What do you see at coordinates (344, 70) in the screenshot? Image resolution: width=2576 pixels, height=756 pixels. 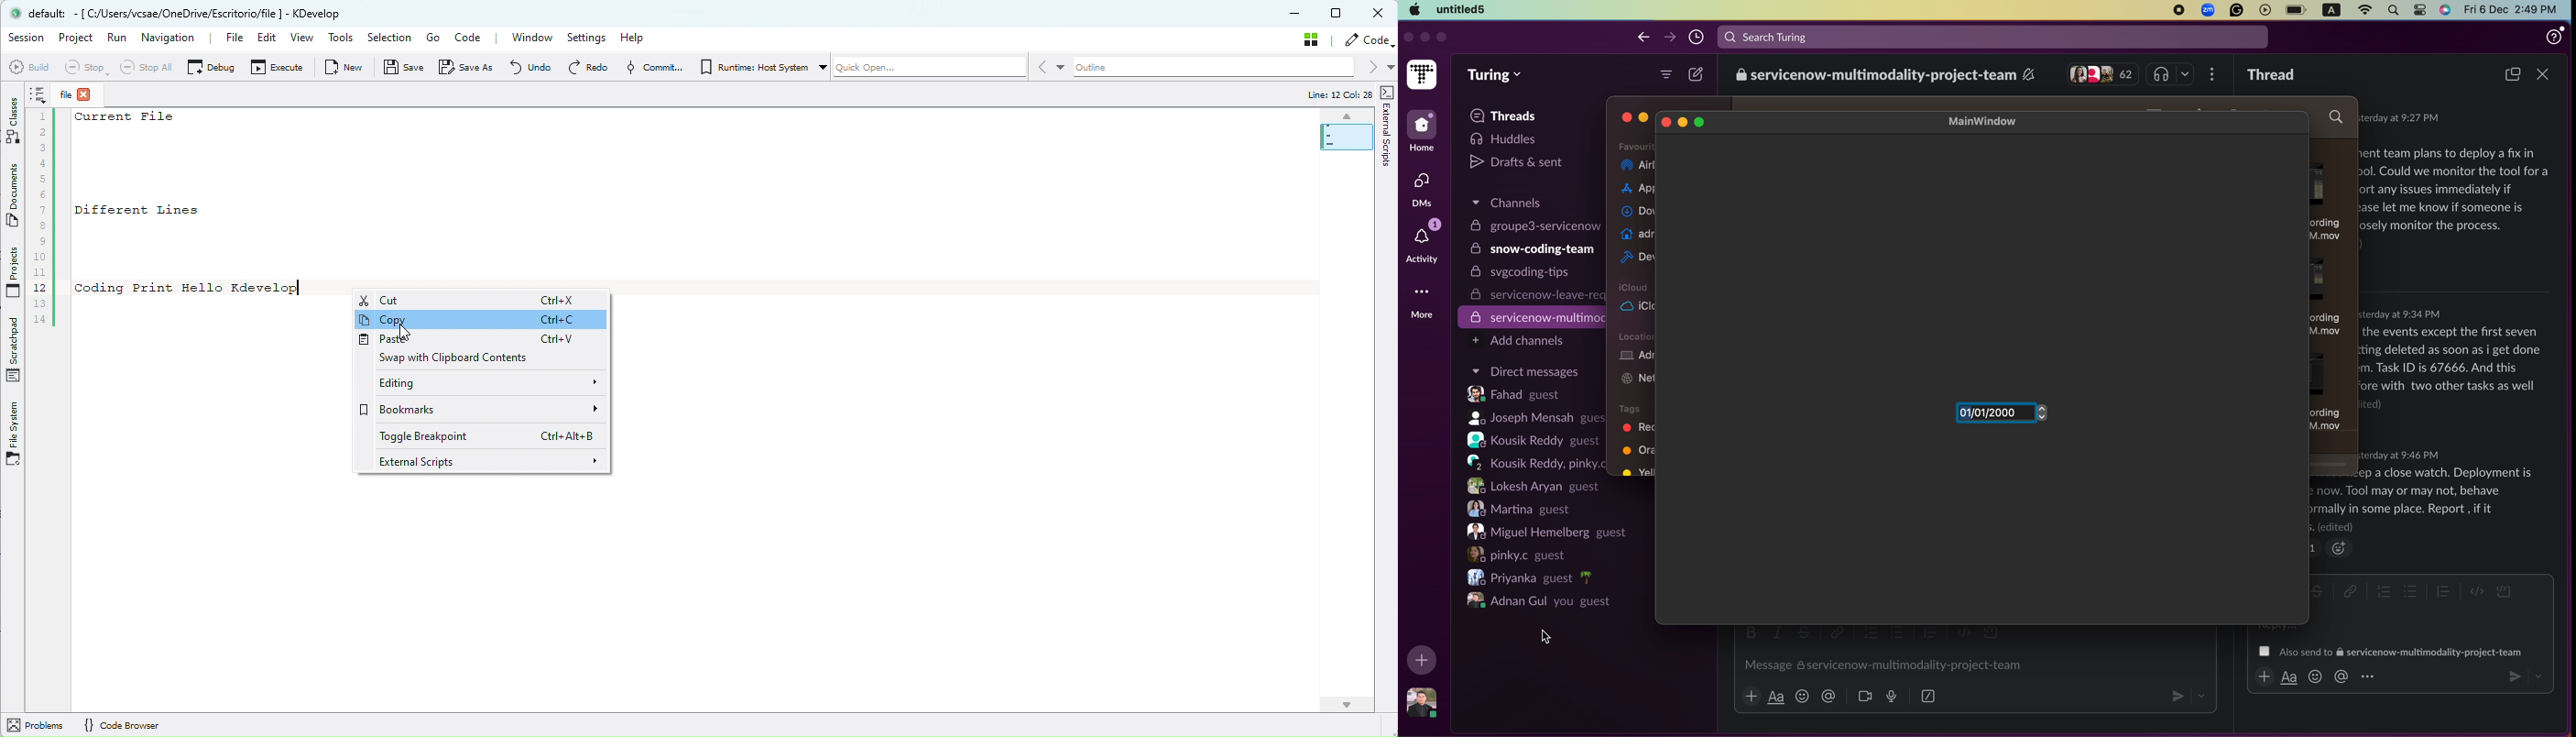 I see `New` at bounding box center [344, 70].